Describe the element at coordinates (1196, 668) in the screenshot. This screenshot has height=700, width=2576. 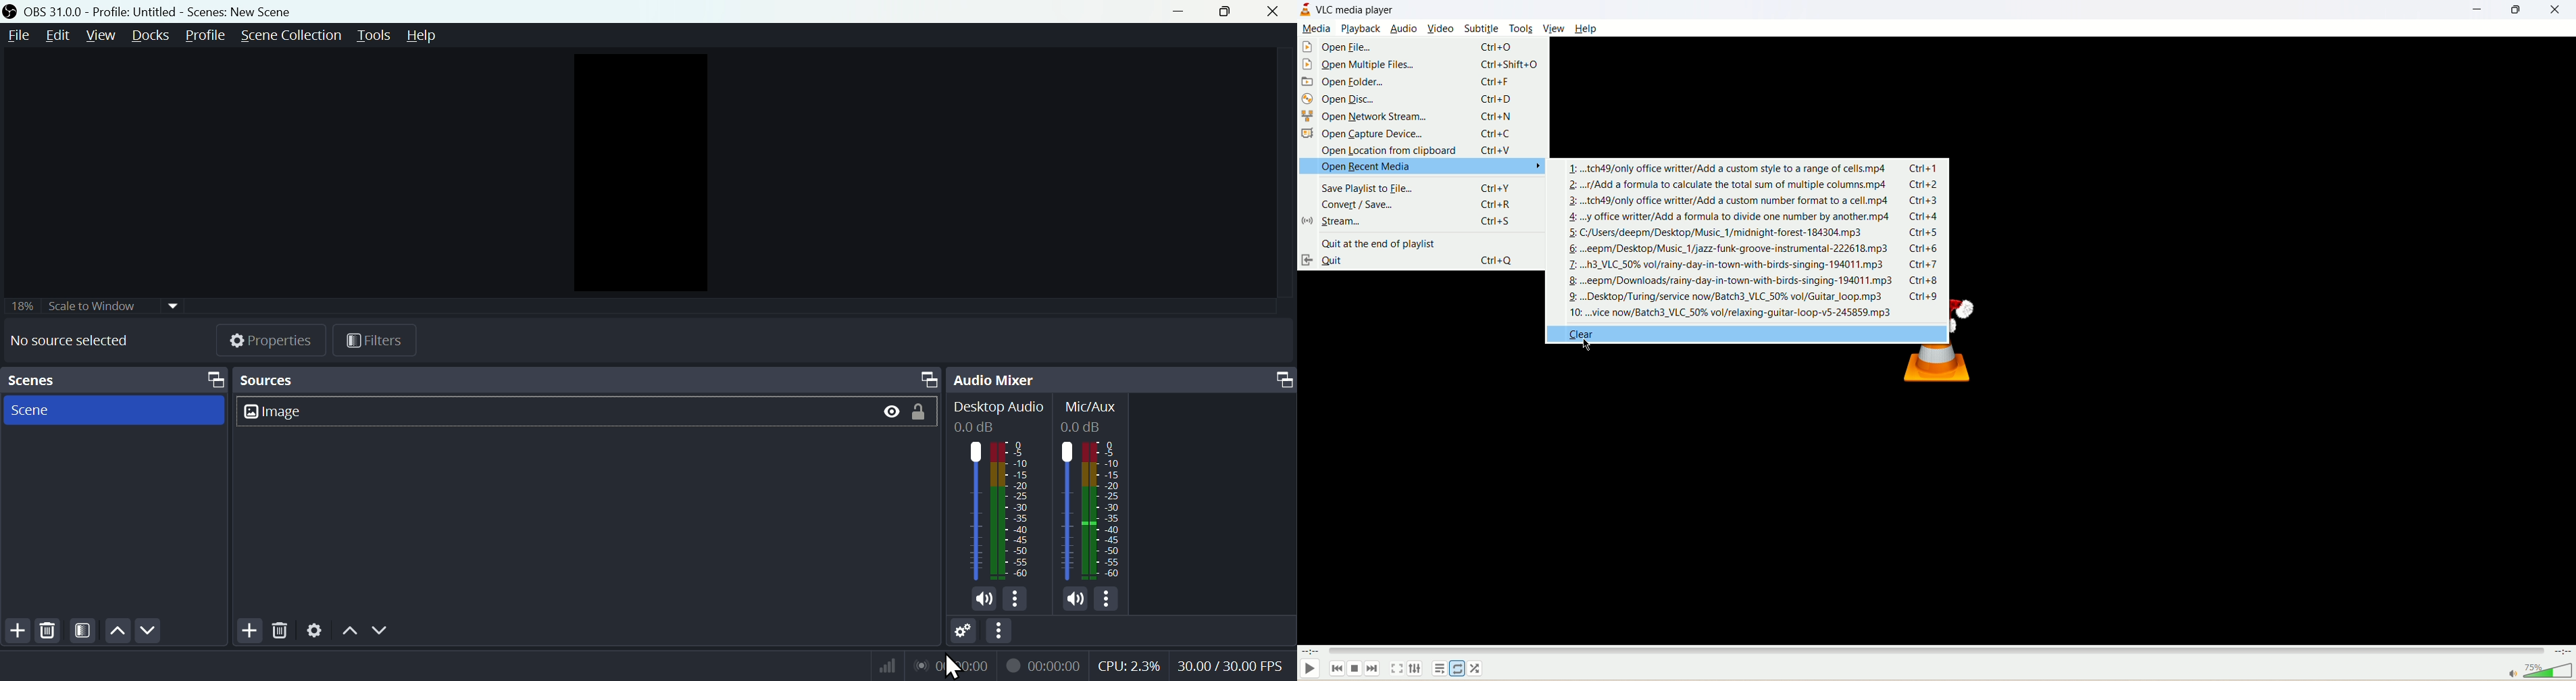
I see `Performance bar paanchala` at that location.